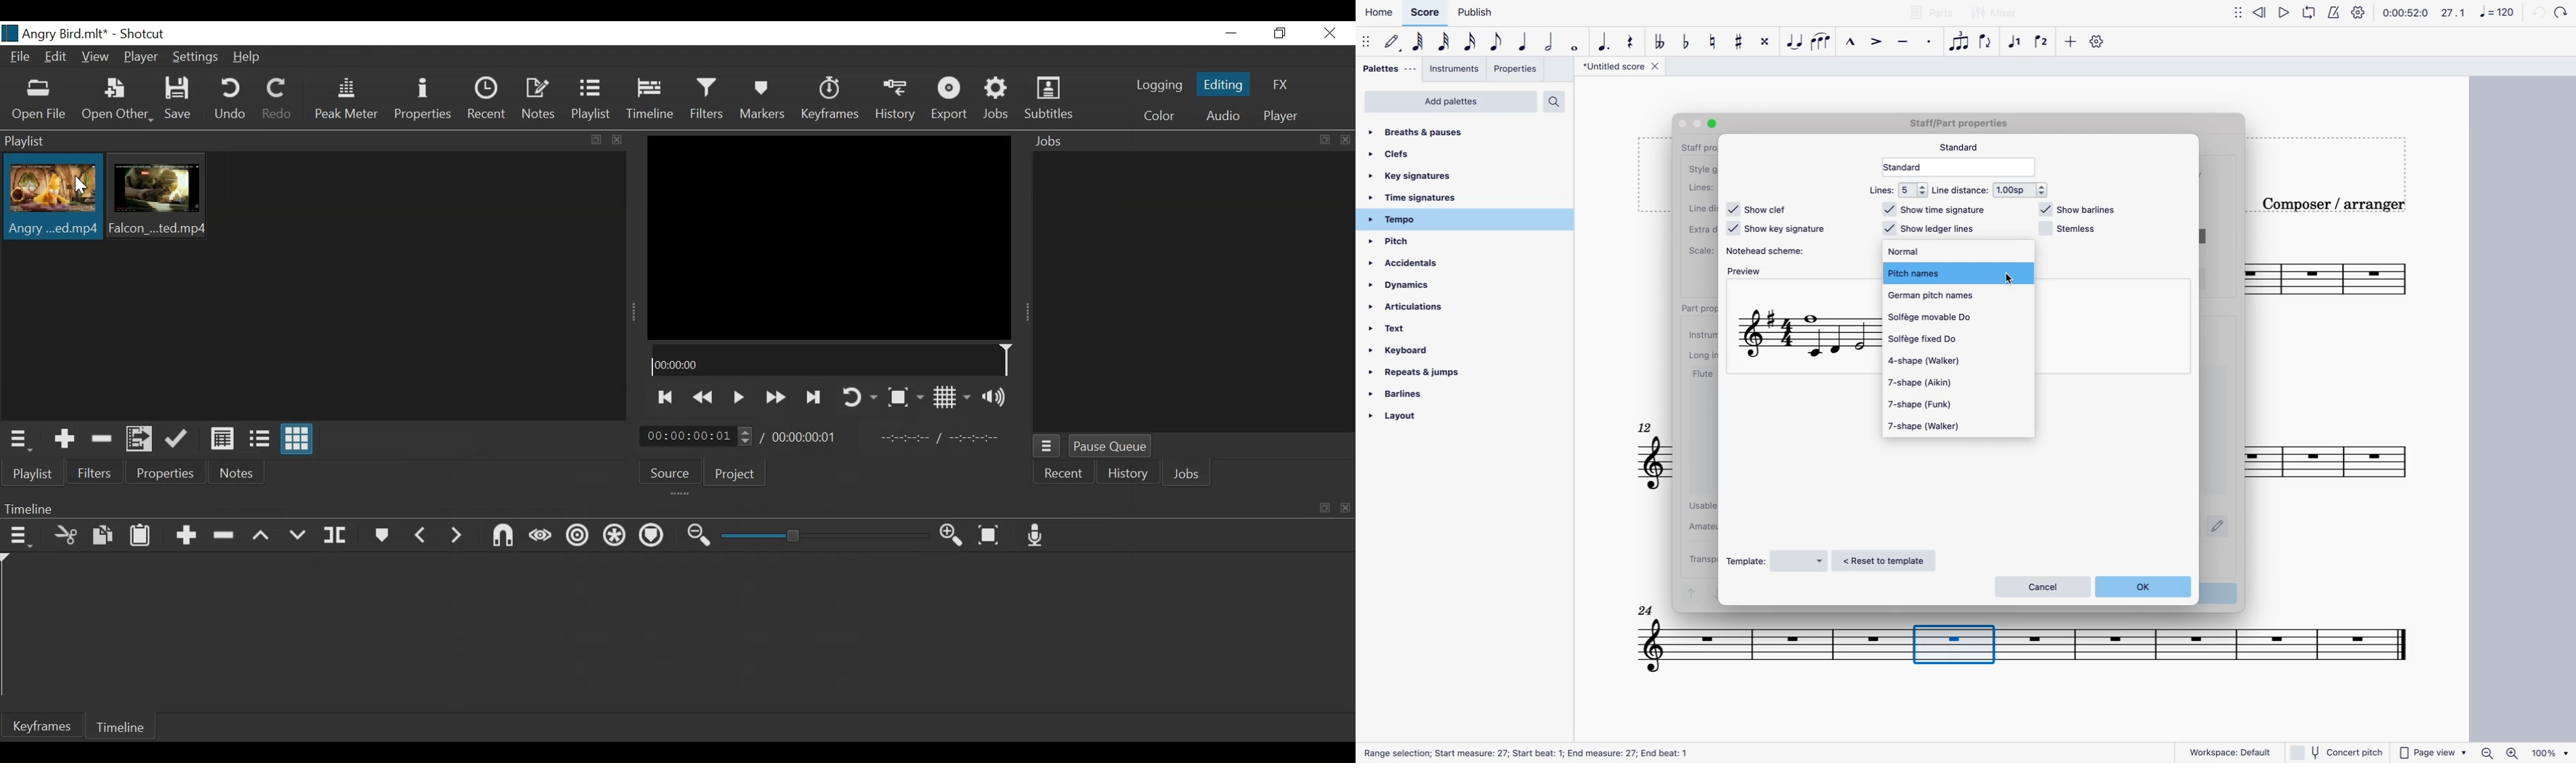 This screenshot has width=2576, height=784. What do you see at coordinates (1455, 416) in the screenshot?
I see `layout` at bounding box center [1455, 416].